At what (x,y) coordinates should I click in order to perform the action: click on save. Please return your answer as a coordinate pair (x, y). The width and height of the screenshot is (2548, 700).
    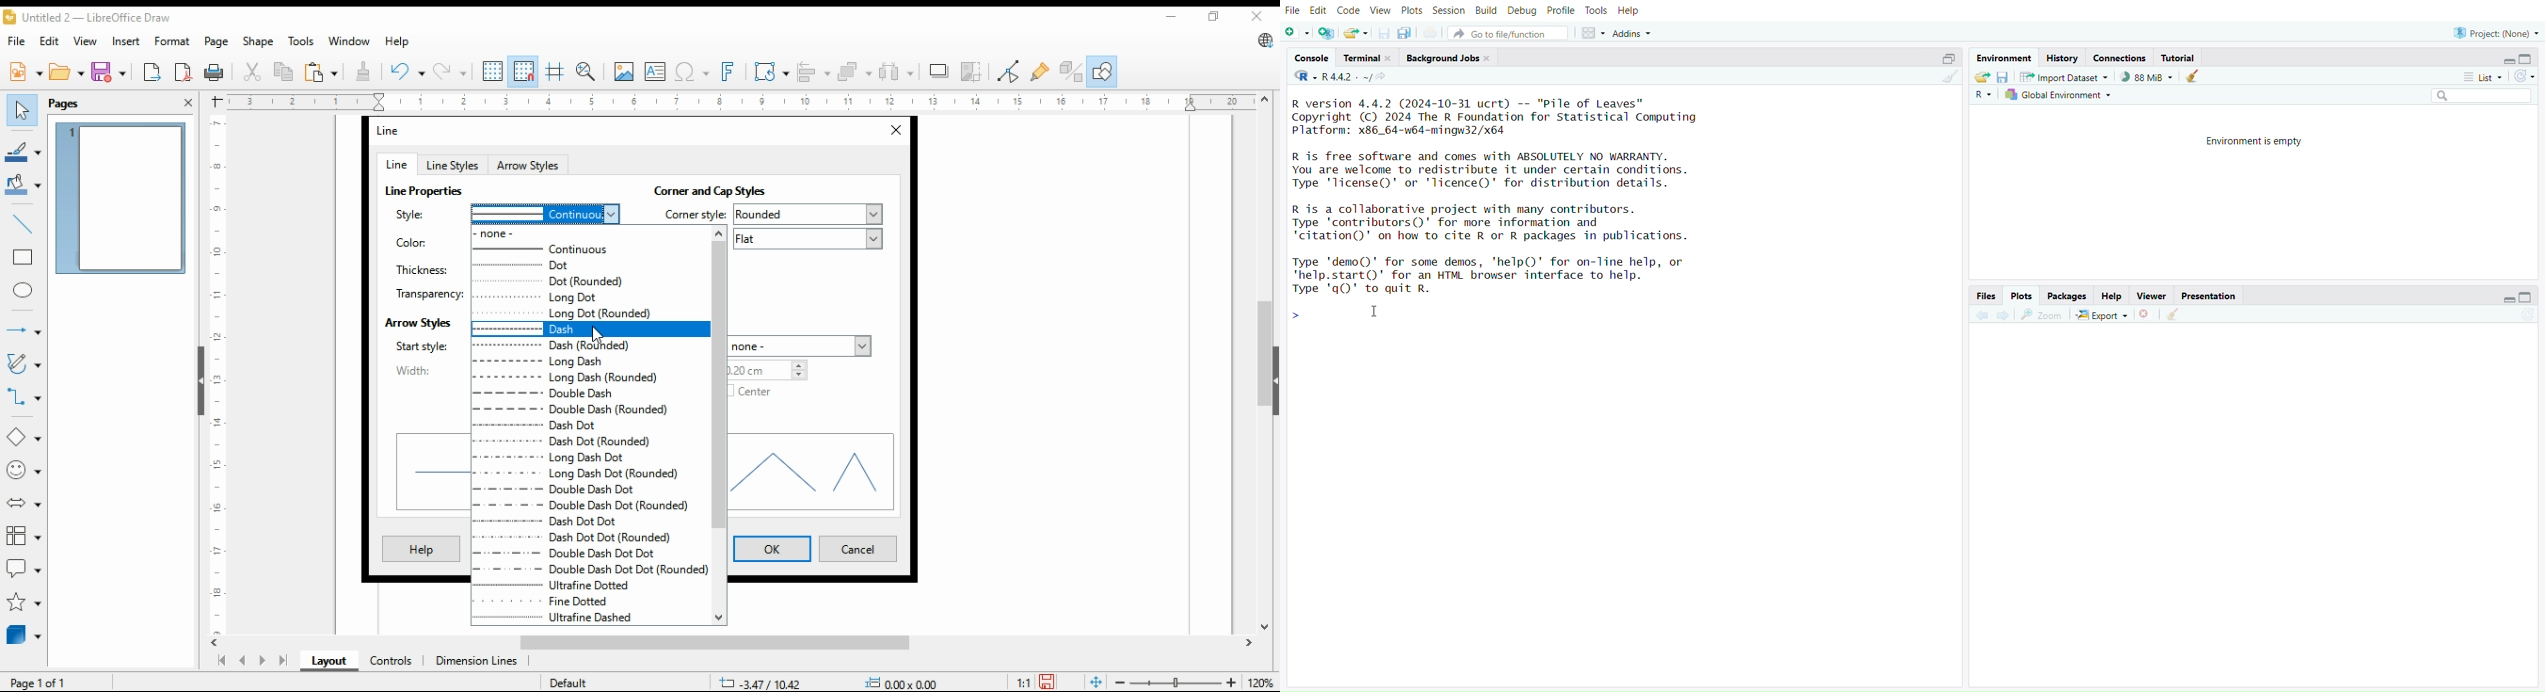
    Looking at the image, I should click on (107, 71).